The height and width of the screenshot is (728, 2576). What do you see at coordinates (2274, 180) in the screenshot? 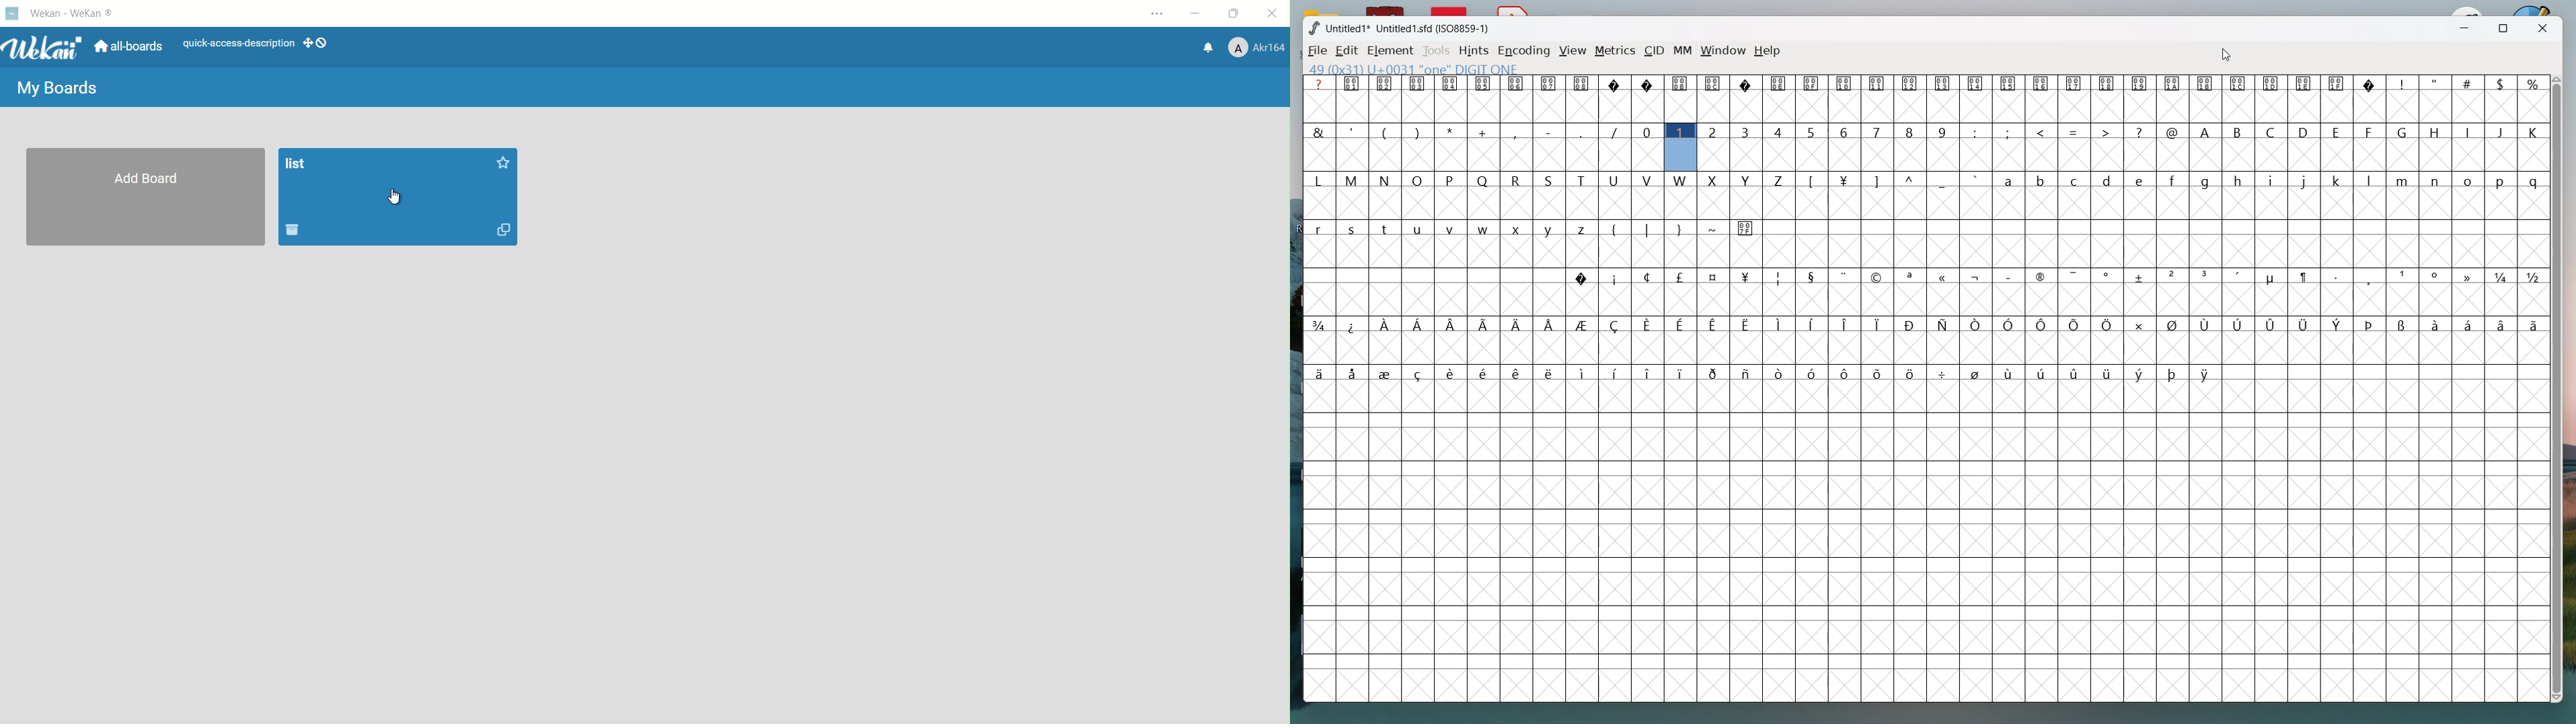
I see `i` at bounding box center [2274, 180].